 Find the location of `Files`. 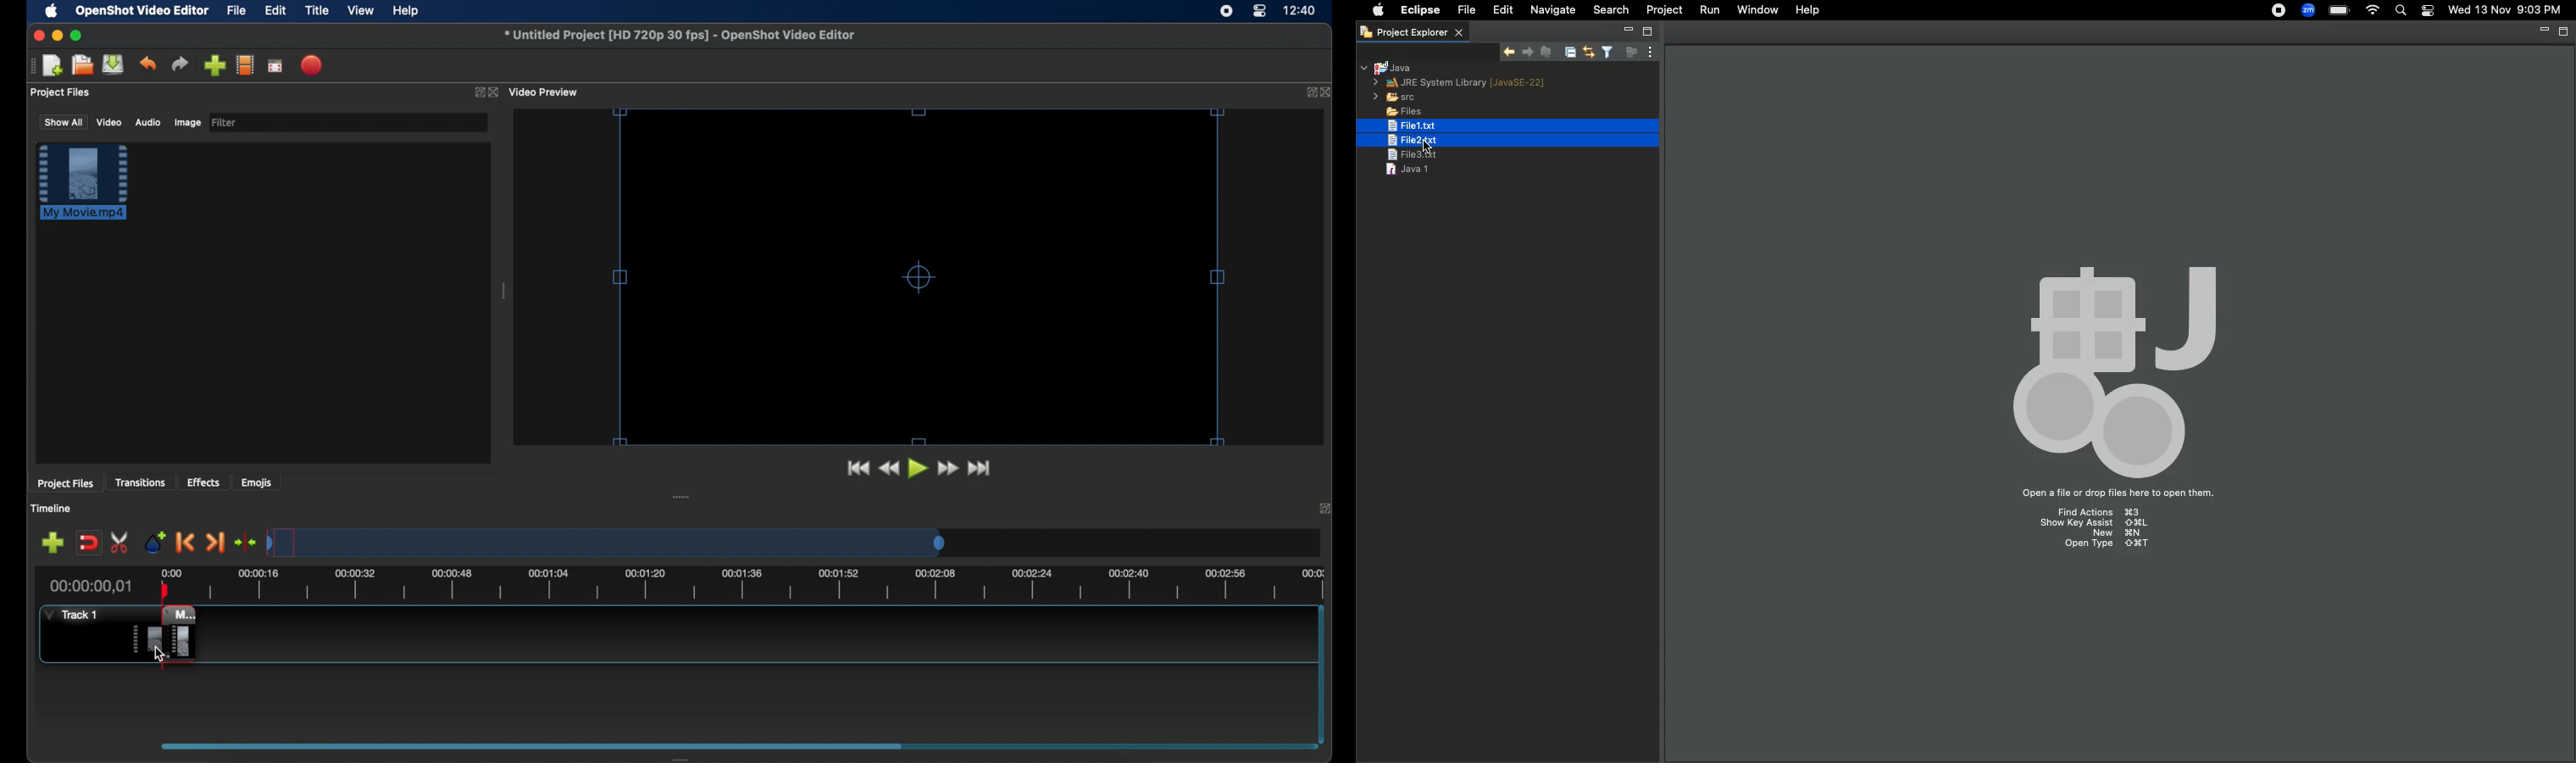

Files is located at coordinates (1394, 110).